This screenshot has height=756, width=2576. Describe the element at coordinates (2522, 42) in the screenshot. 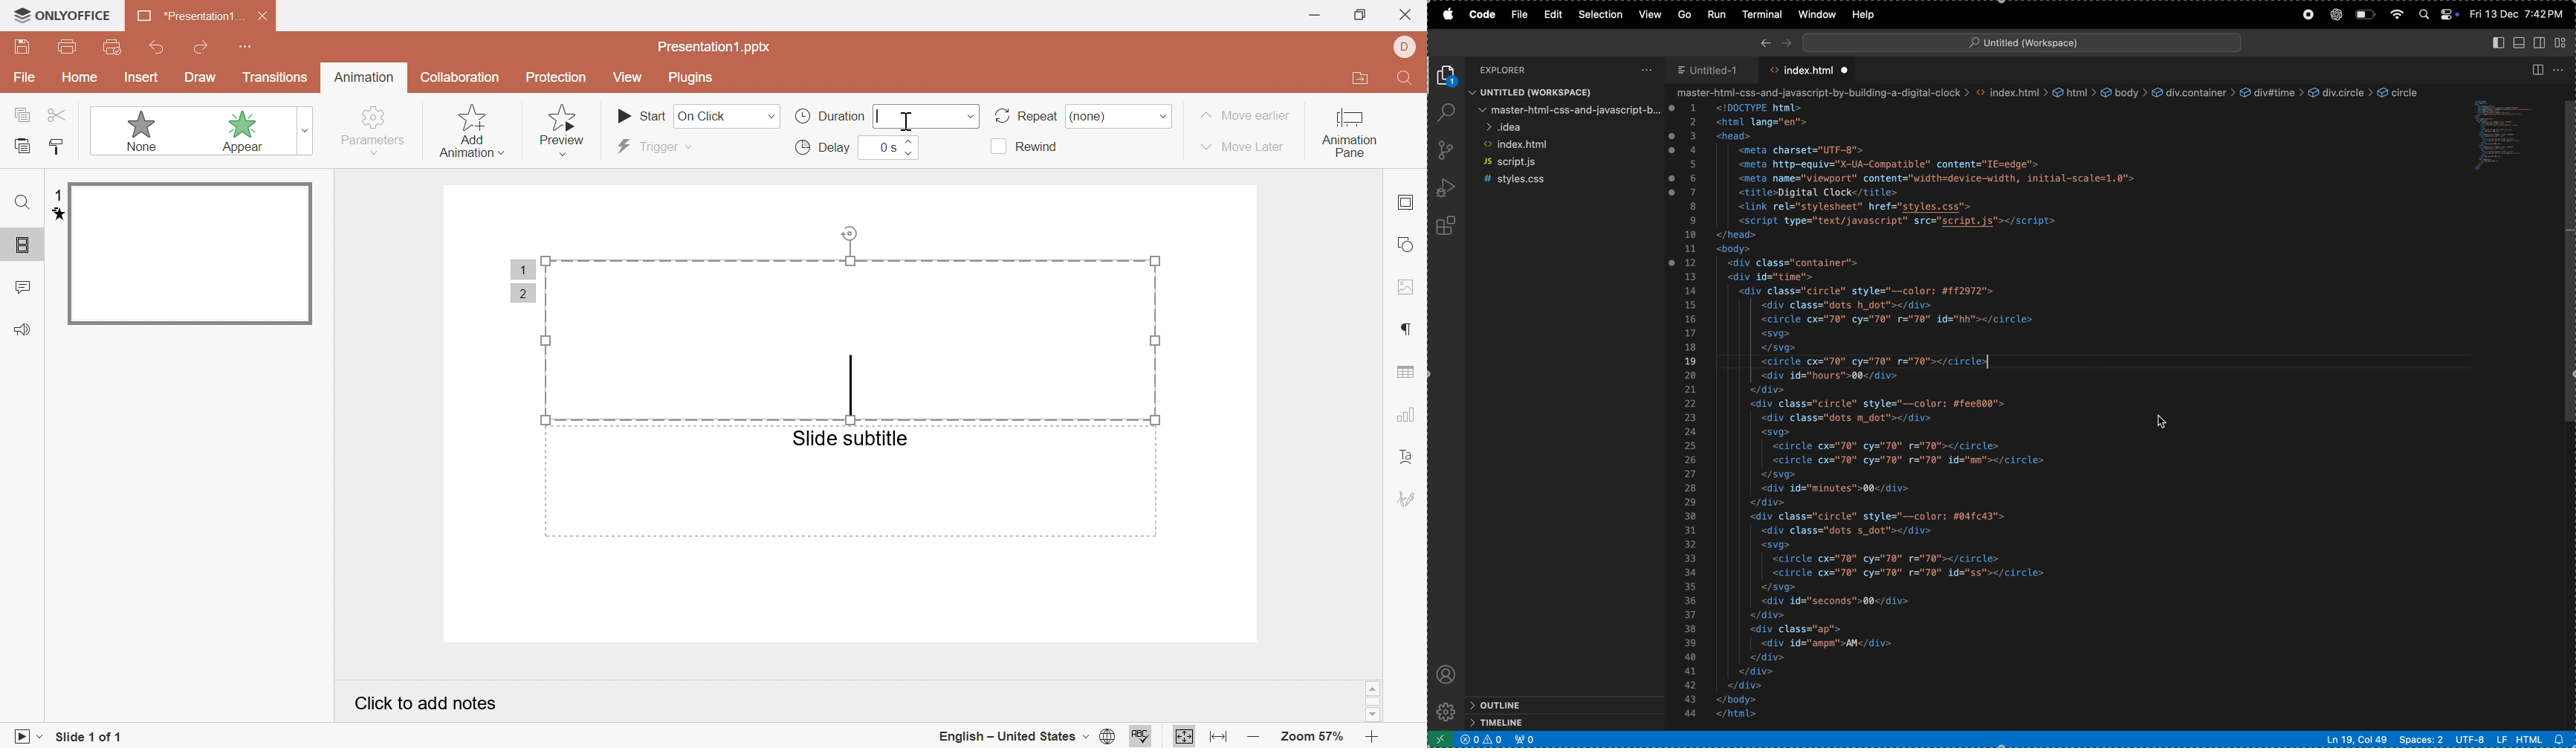

I see `toggle panel` at that location.